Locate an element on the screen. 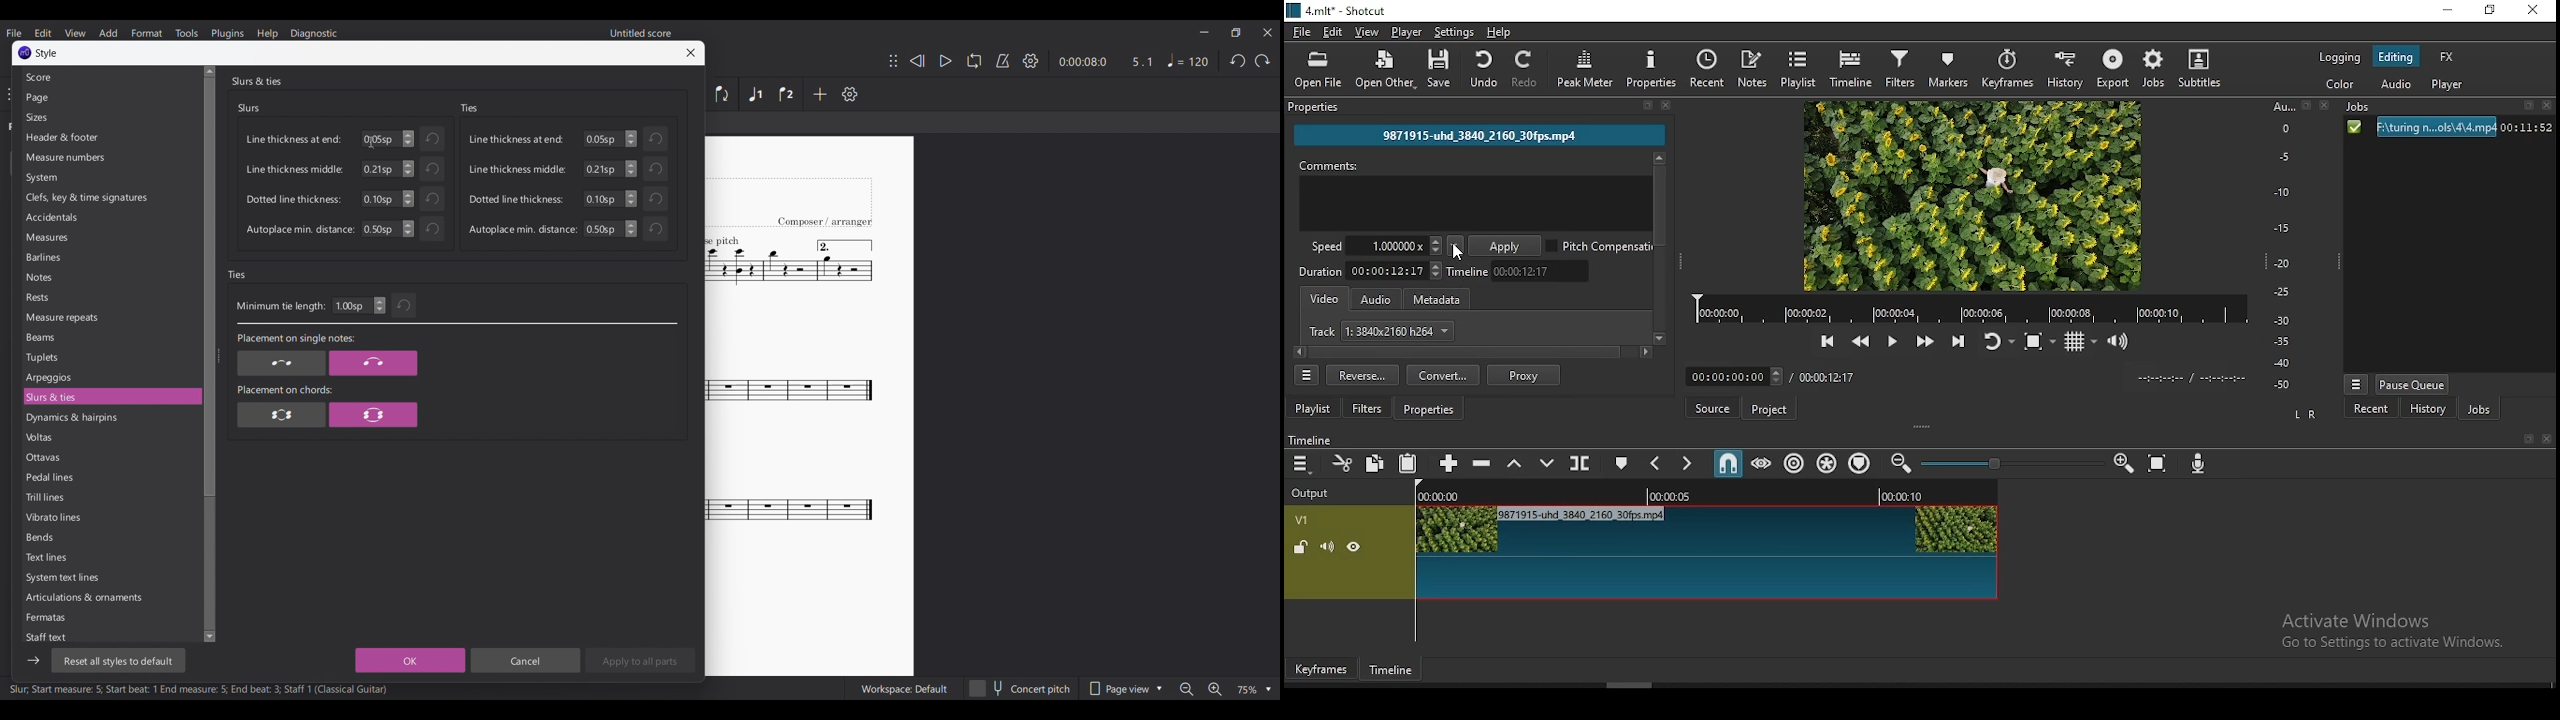 The height and width of the screenshot is (728, 2576). Dynamics & hairpins is located at coordinates (110, 418).